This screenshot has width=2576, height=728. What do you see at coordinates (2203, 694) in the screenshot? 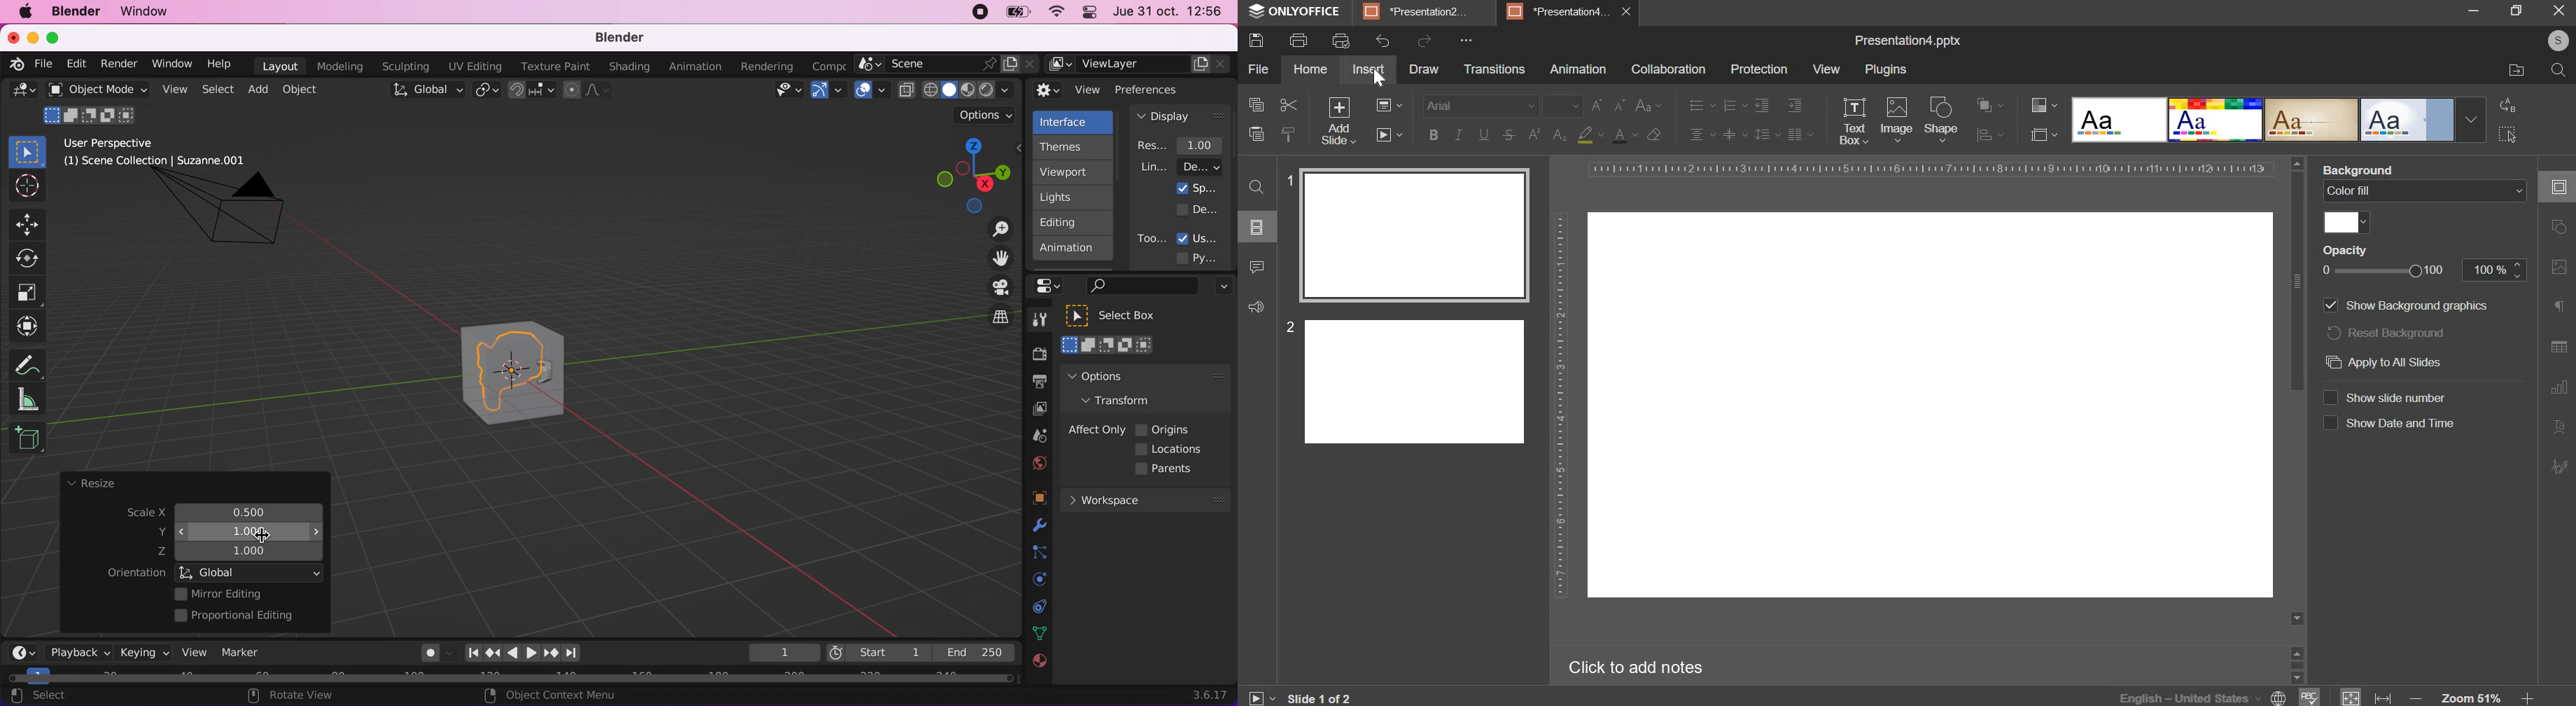
I see `language` at bounding box center [2203, 694].